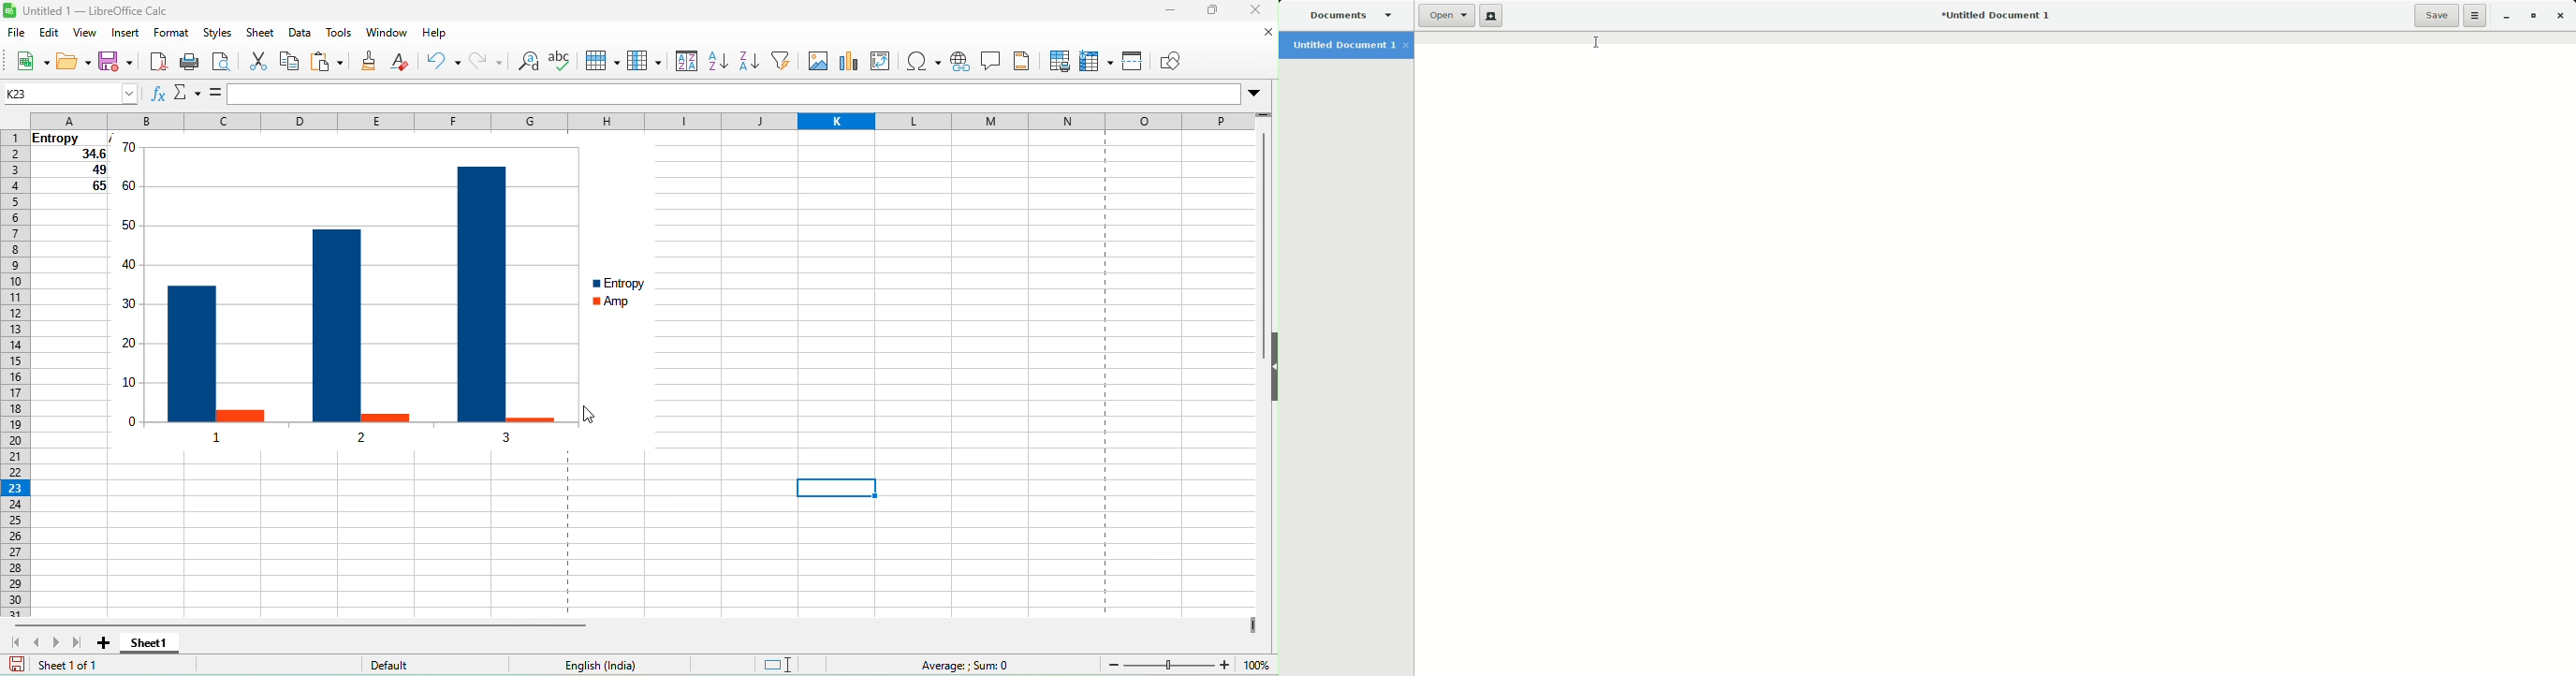  What do you see at coordinates (1022, 64) in the screenshot?
I see `header and footers` at bounding box center [1022, 64].